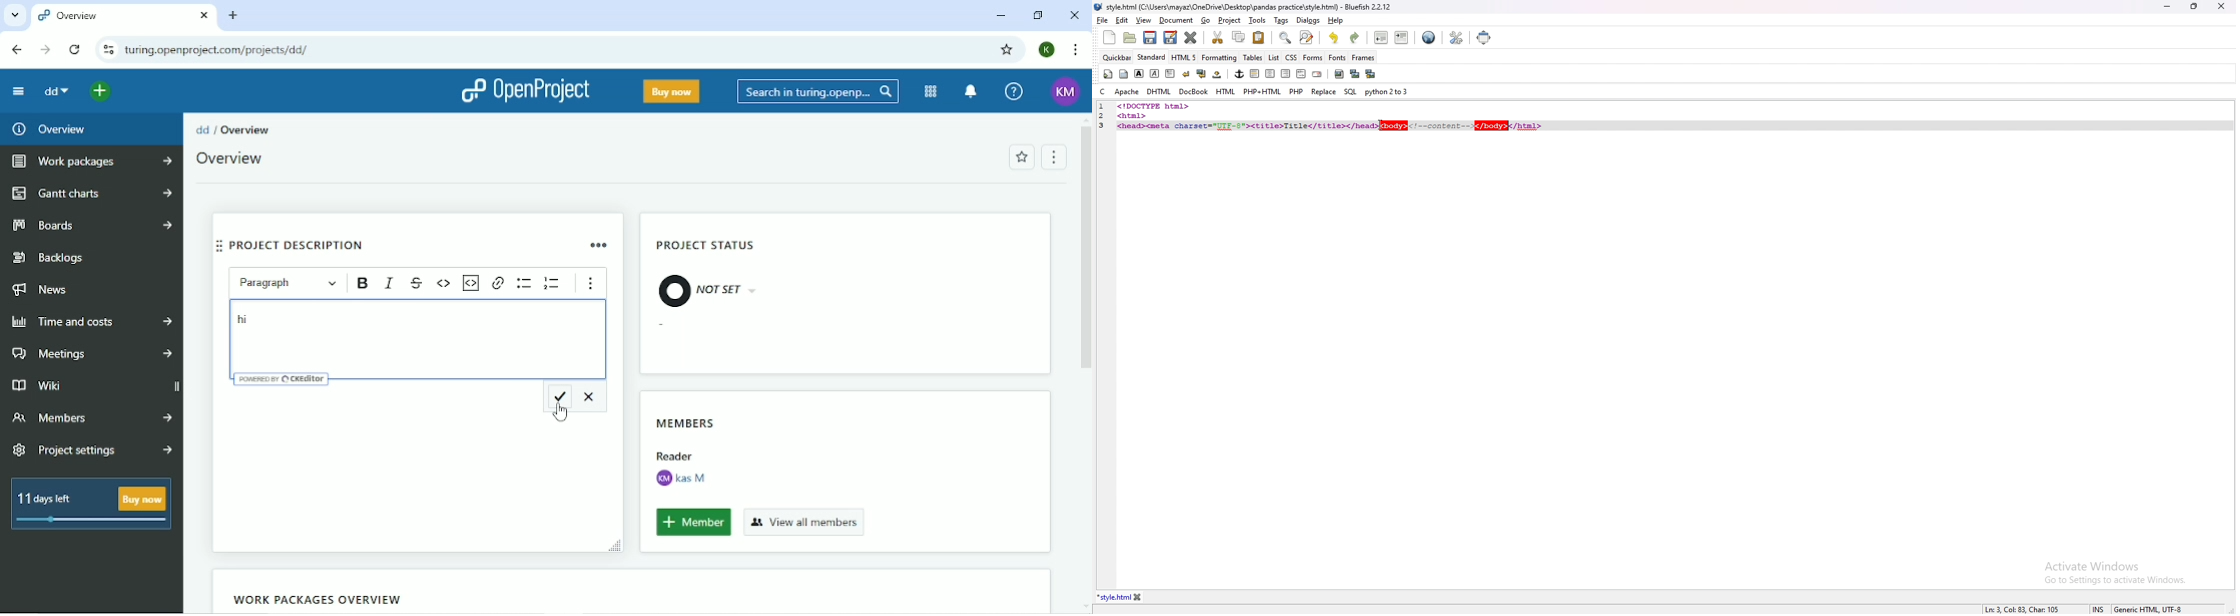 The image size is (2240, 616). Describe the element at coordinates (805, 521) in the screenshot. I see `View all members` at that location.